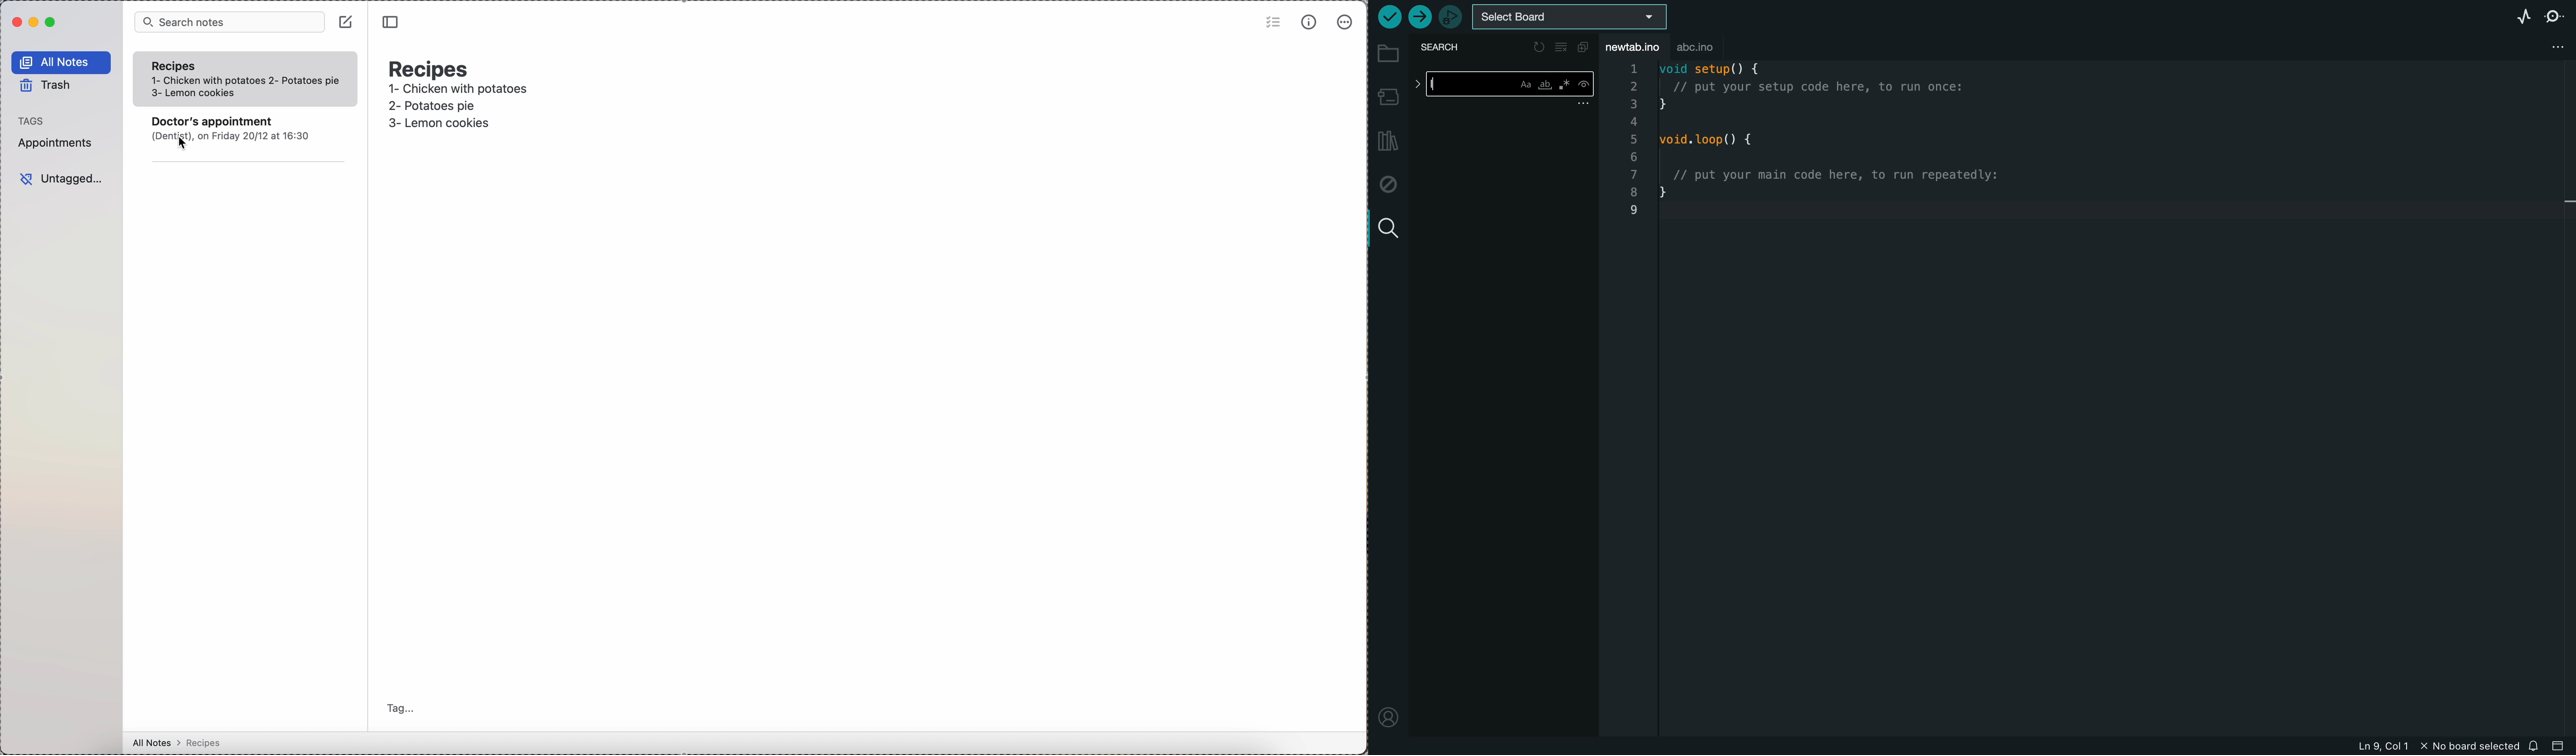 Image resolution: width=2576 pixels, height=756 pixels. What do you see at coordinates (51, 22) in the screenshot?
I see `maximize Simplenote` at bounding box center [51, 22].